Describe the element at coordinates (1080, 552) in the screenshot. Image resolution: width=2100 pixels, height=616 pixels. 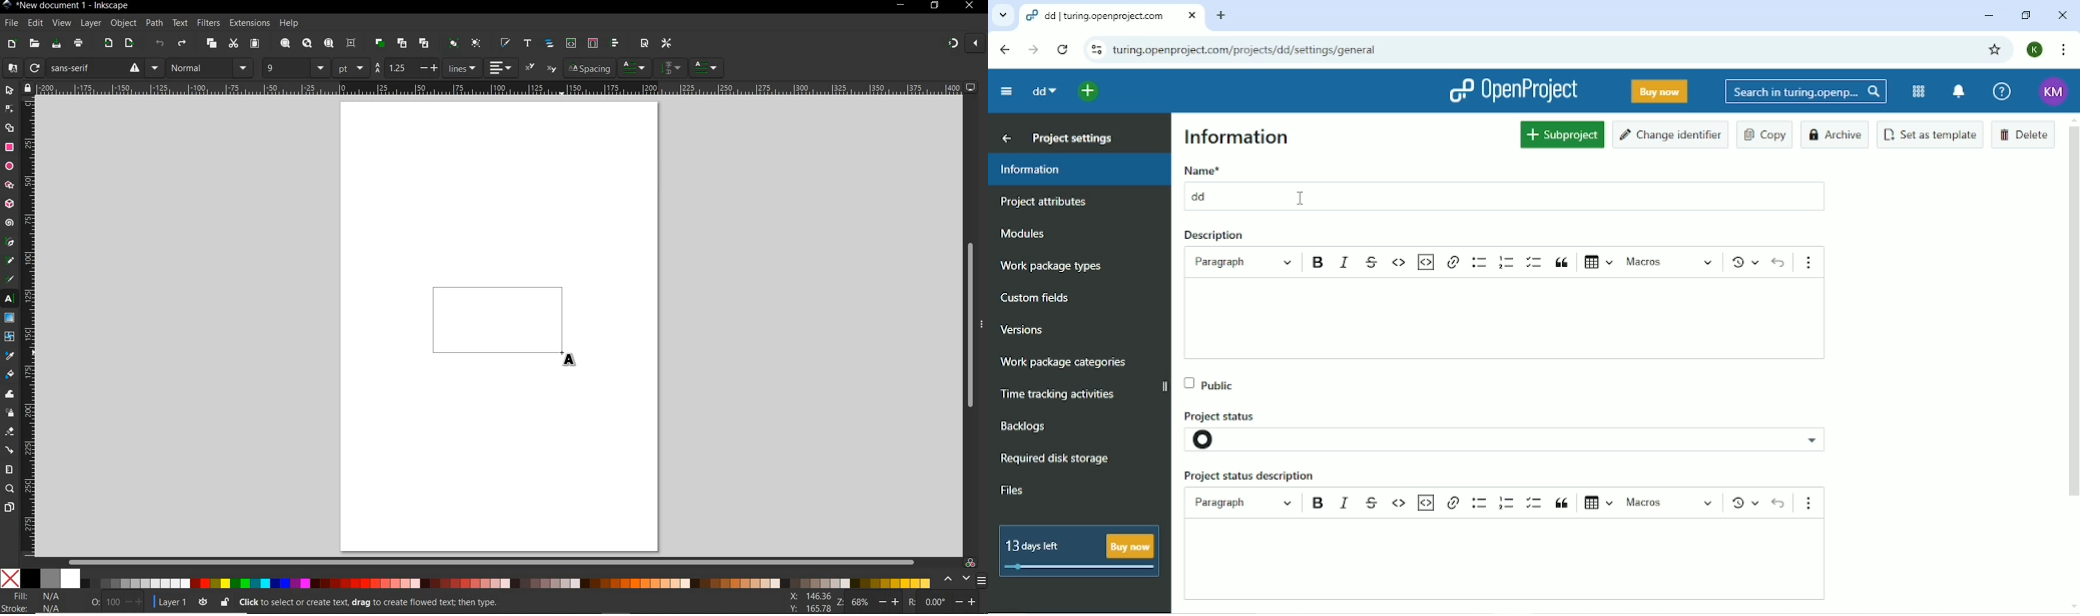
I see `13 days left buy now` at that location.